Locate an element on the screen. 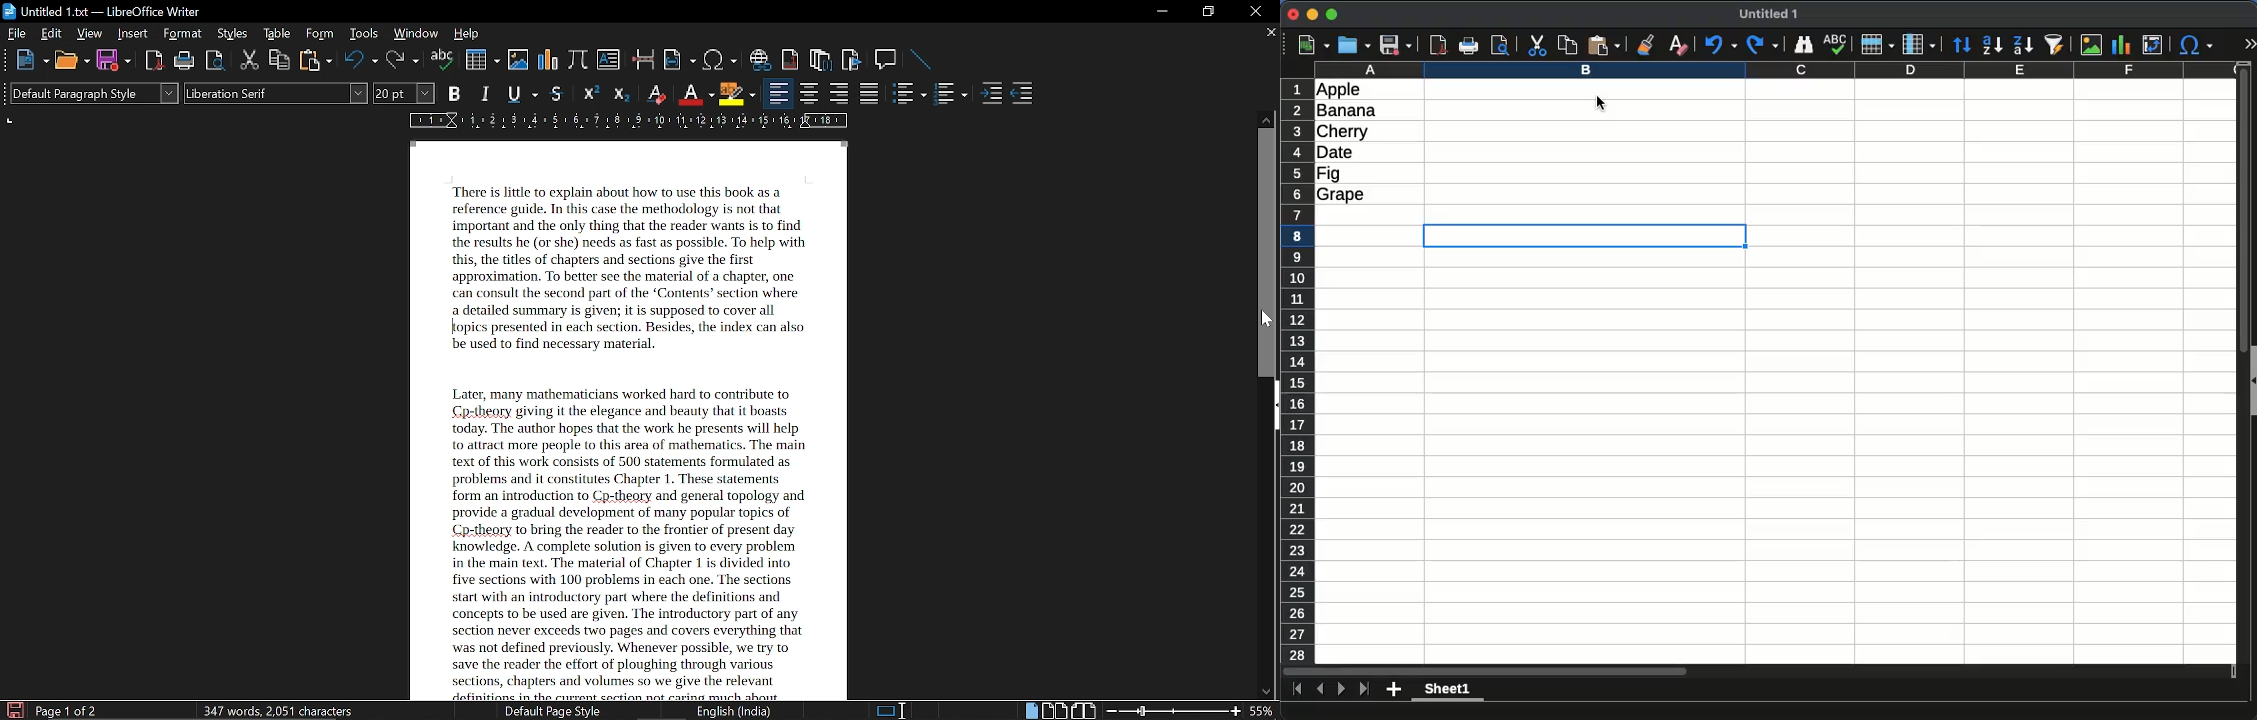 The height and width of the screenshot is (728, 2268). add is located at coordinates (1393, 690).